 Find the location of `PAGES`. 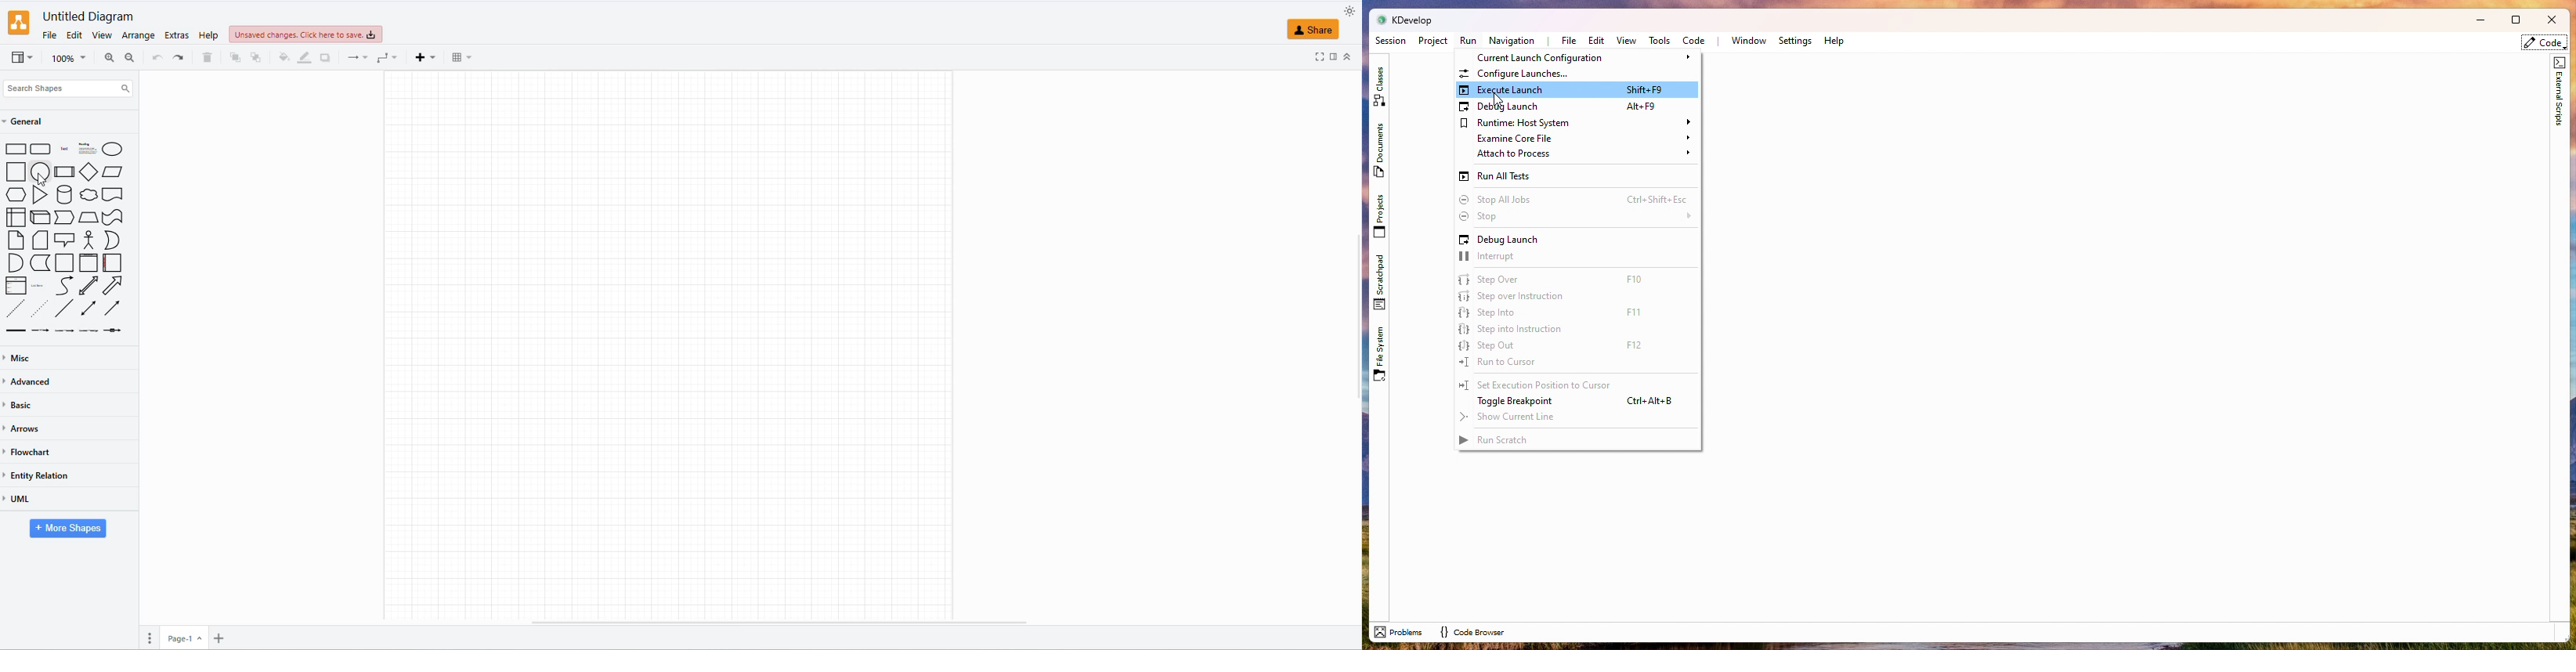

PAGES is located at coordinates (144, 636).